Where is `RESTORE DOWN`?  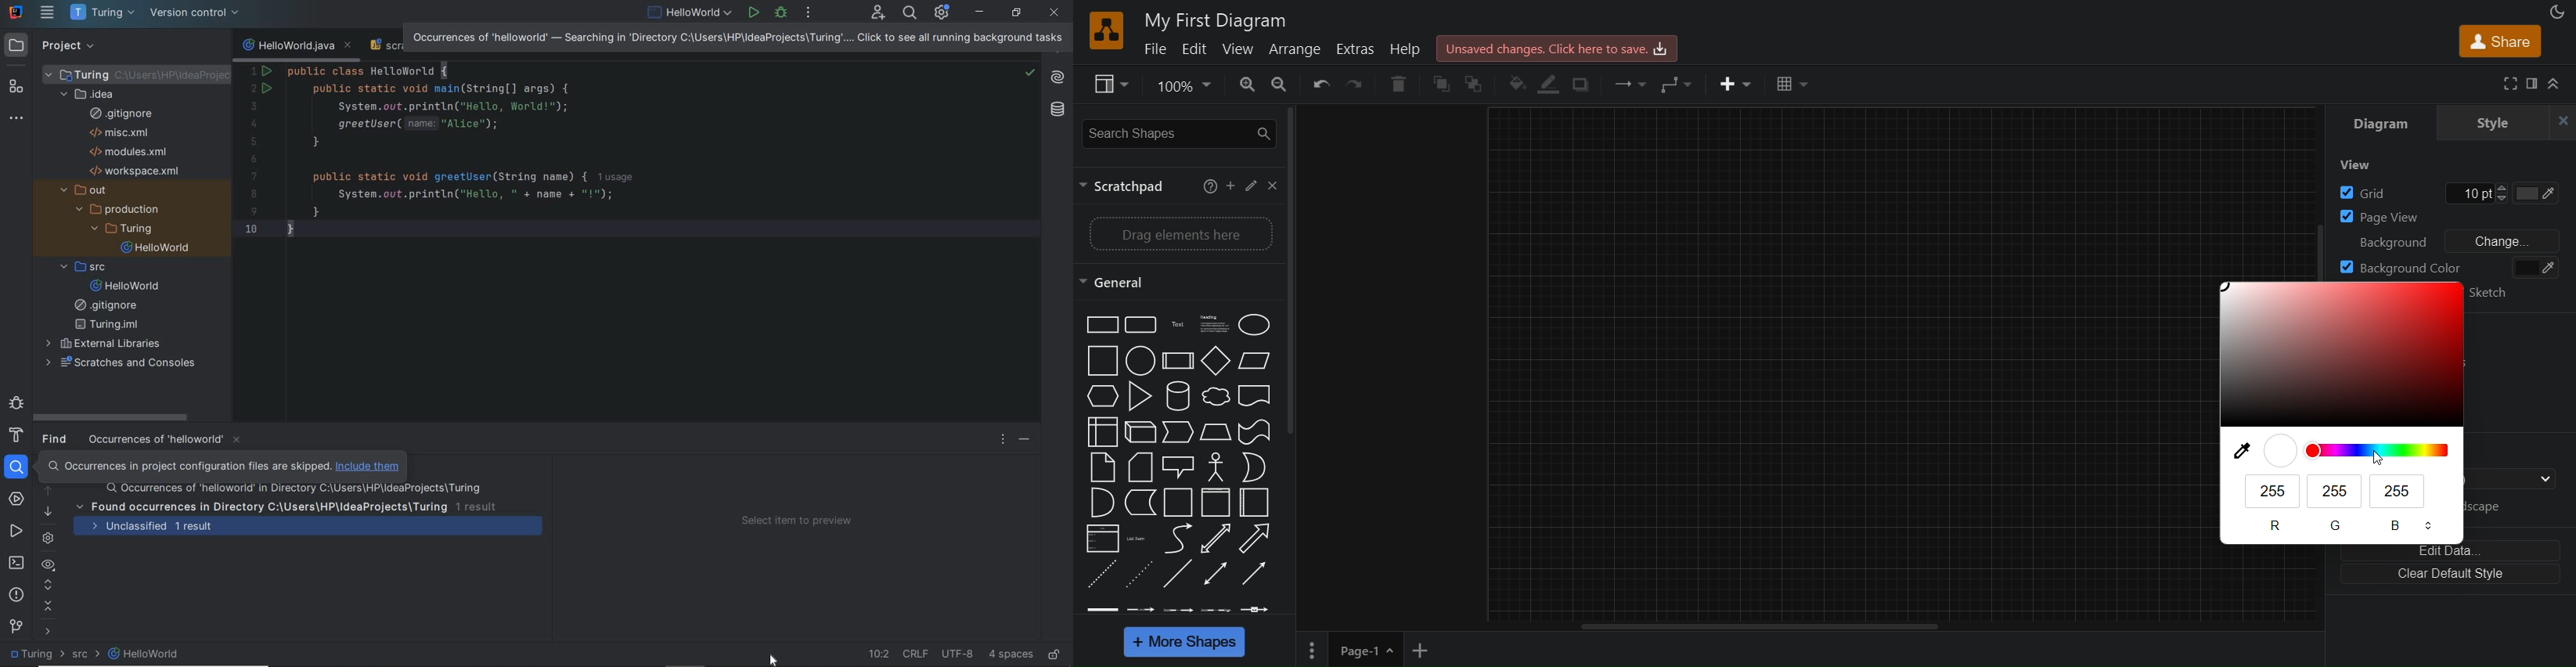 RESTORE DOWN is located at coordinates (1017, 12).